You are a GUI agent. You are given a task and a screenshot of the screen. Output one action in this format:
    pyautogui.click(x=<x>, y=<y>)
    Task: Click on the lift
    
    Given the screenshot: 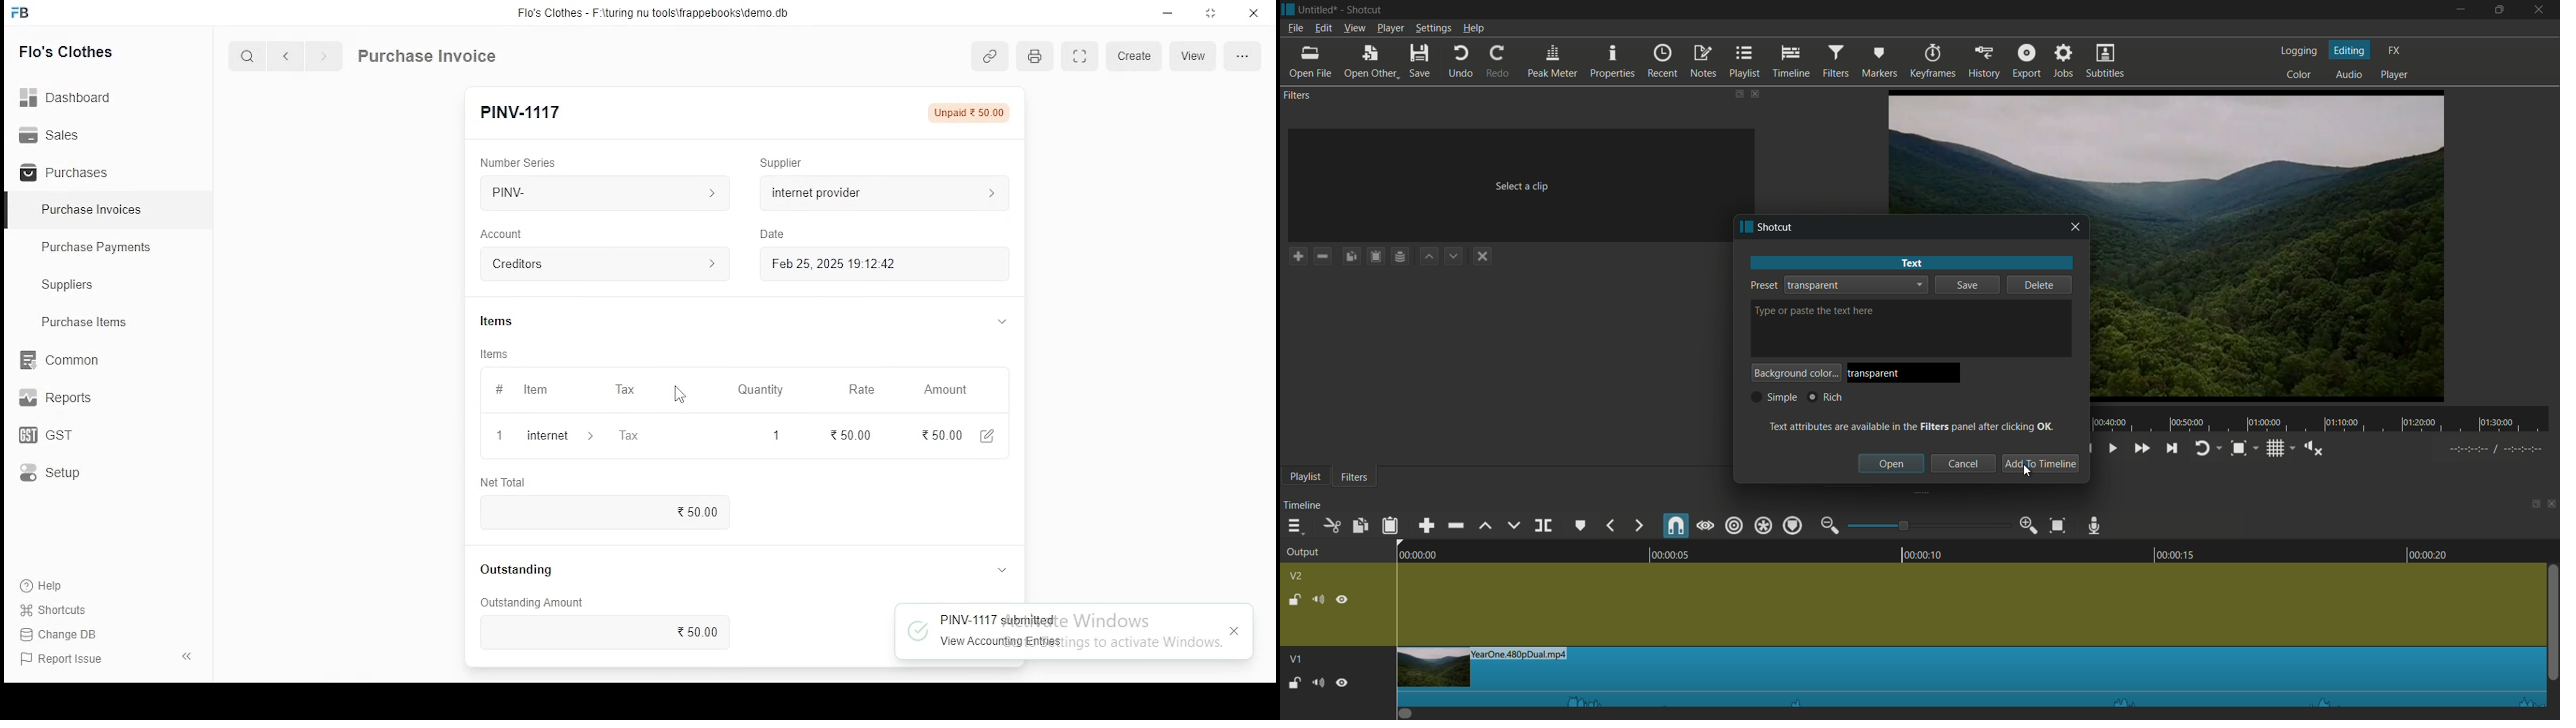 What is the action you would take?
    pyautogui.click(x=1485, y=525)
    